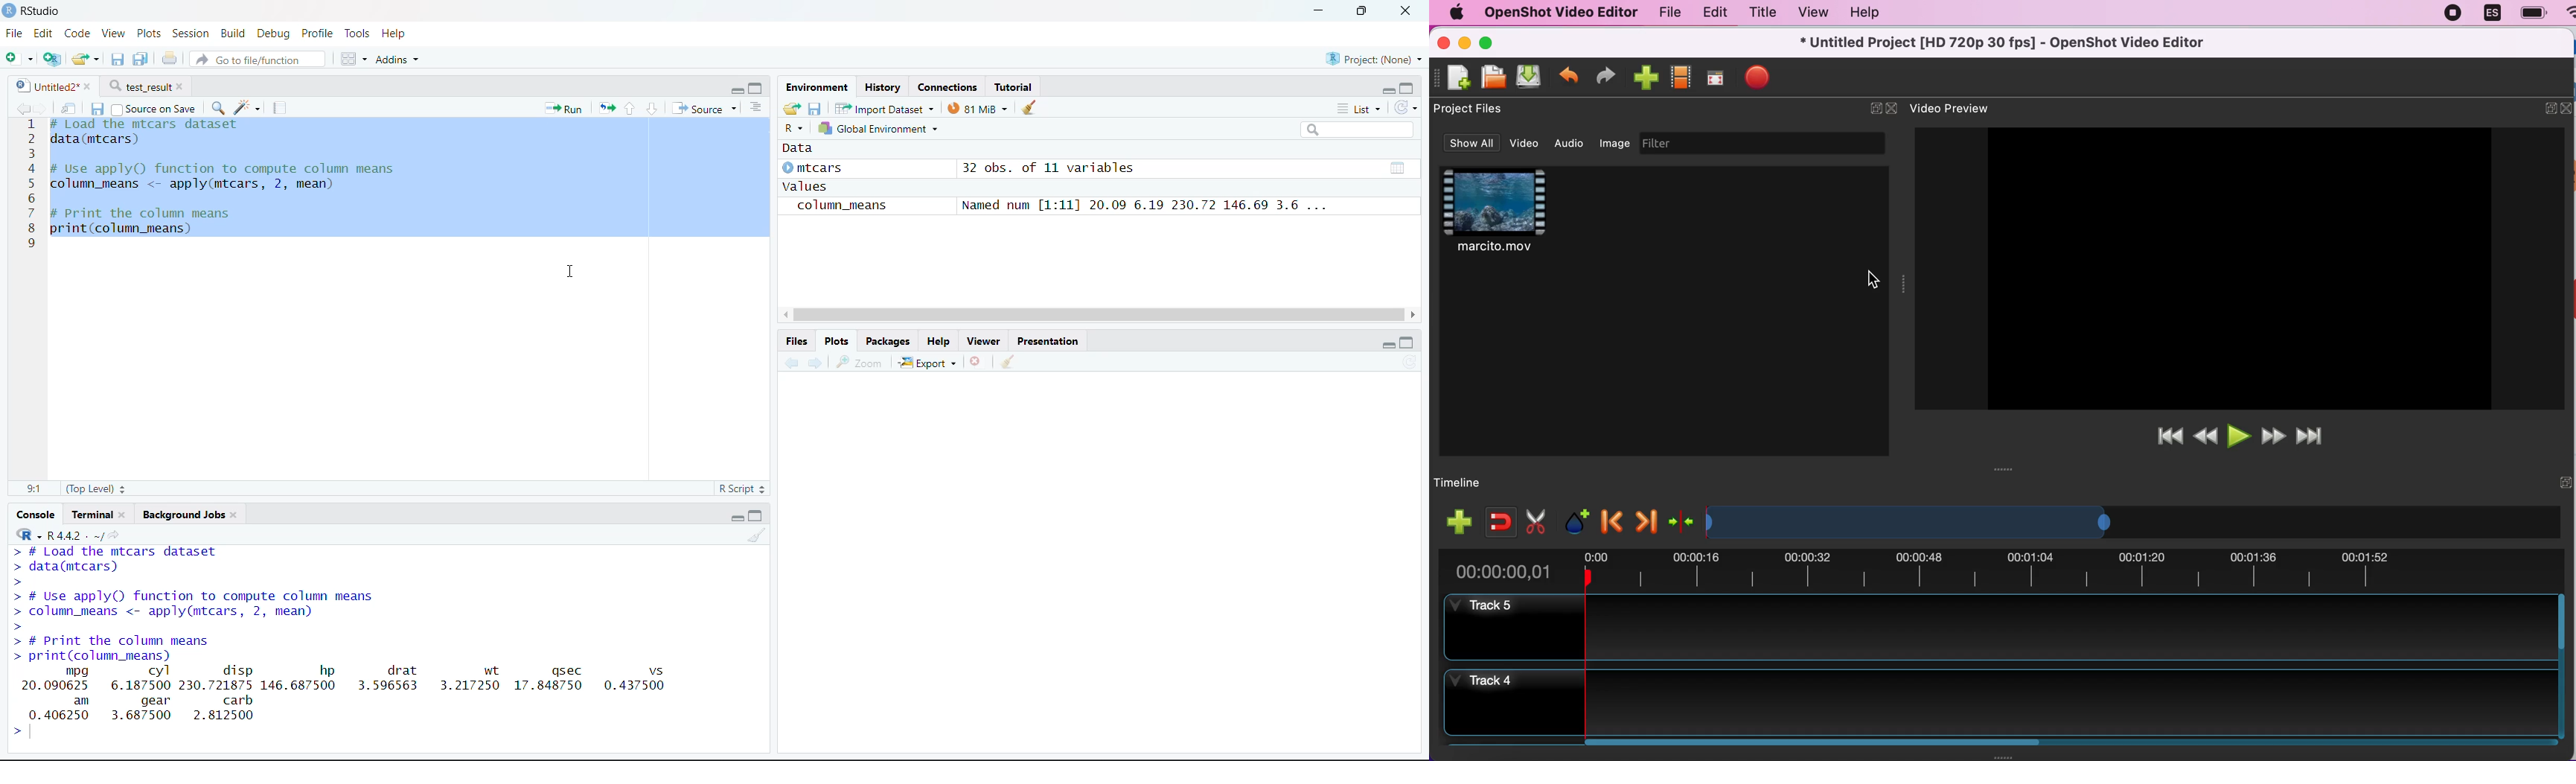 This screenshot has height=784, width=2576. I want to click on Cursor, so click(572, 270).